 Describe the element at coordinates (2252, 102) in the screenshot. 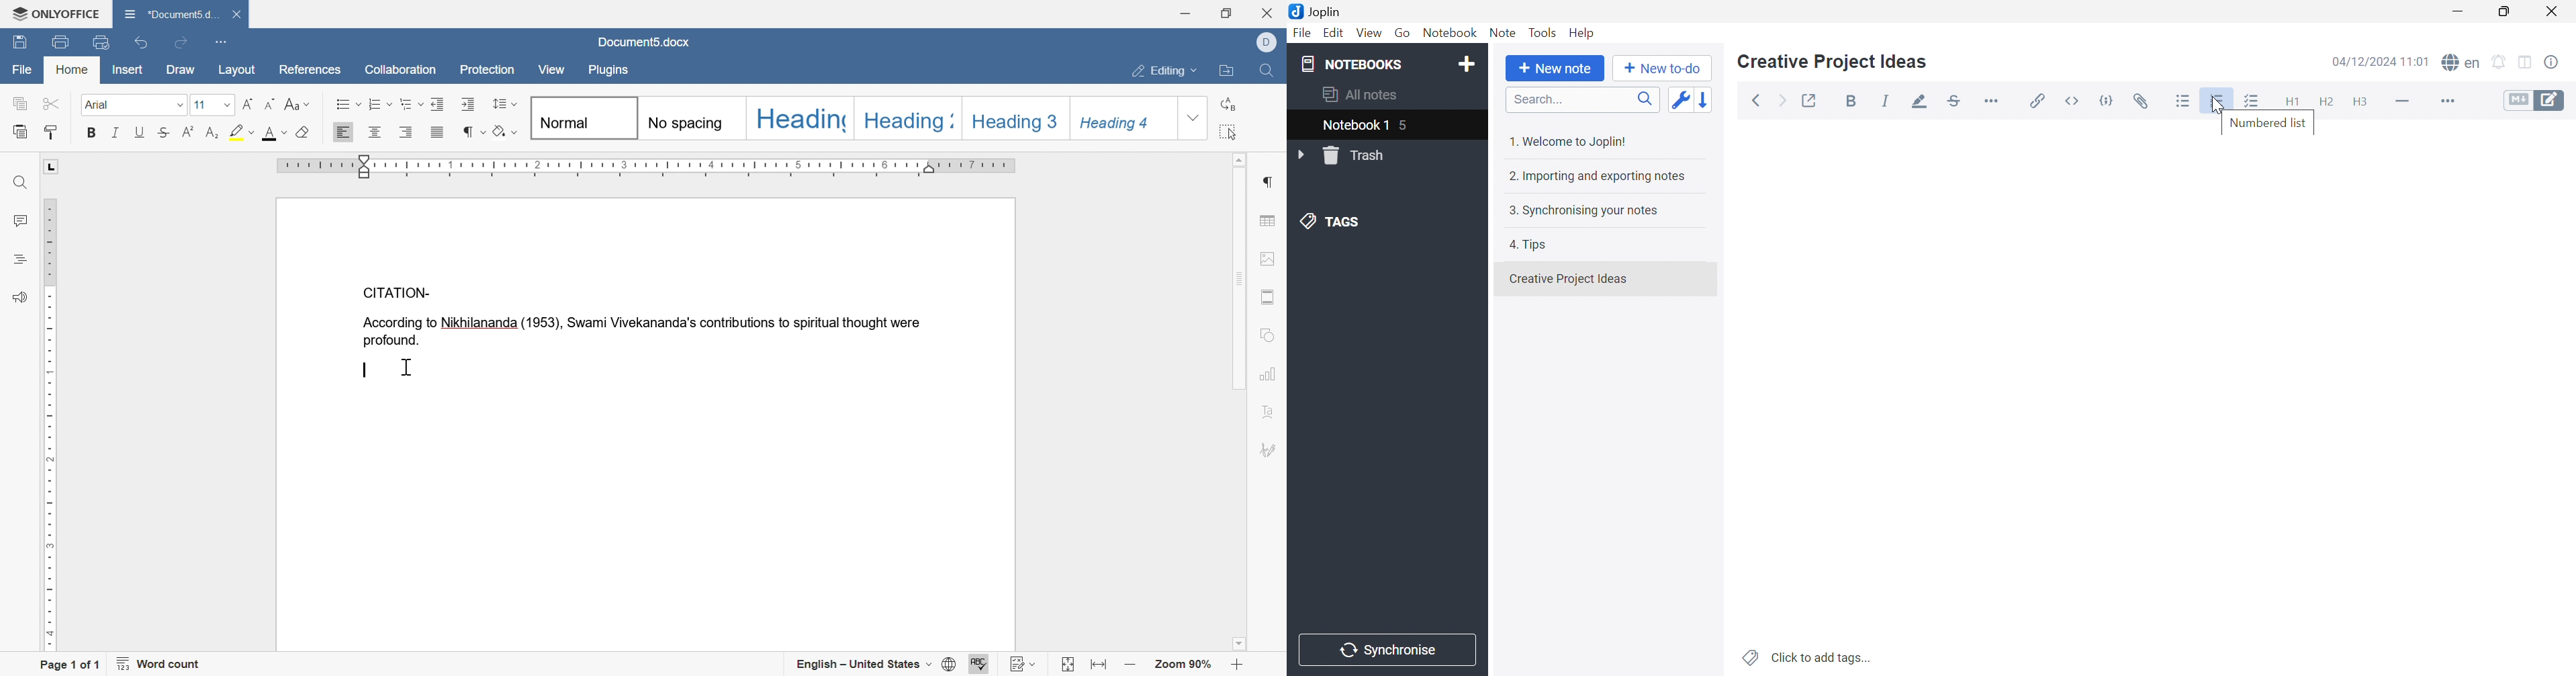

I see `Checkbox list` at that location.